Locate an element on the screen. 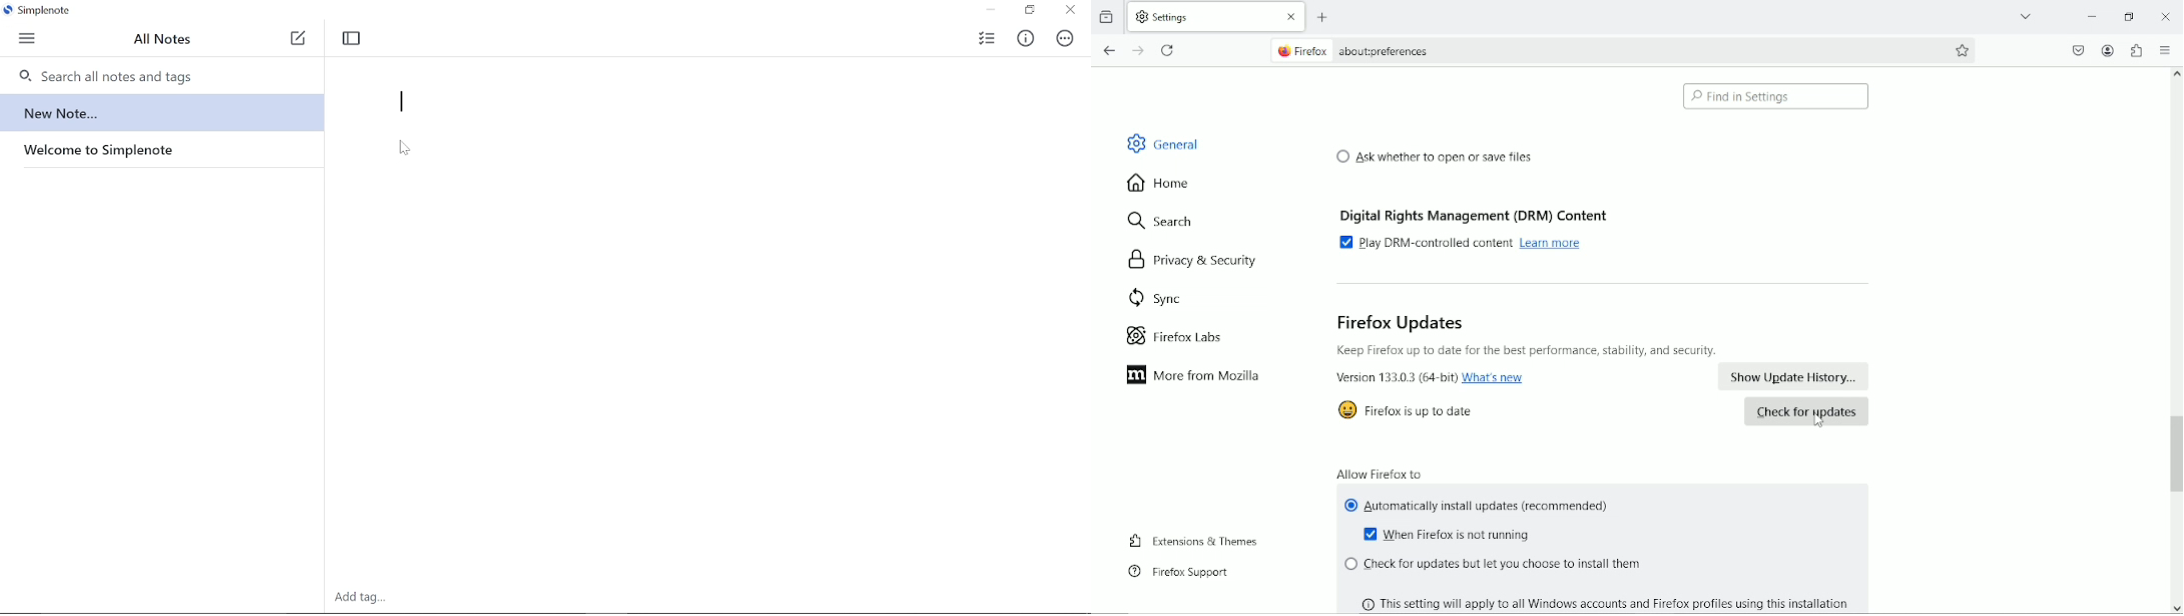  ask whether to open or save files is located at coordinates (1434, 155).